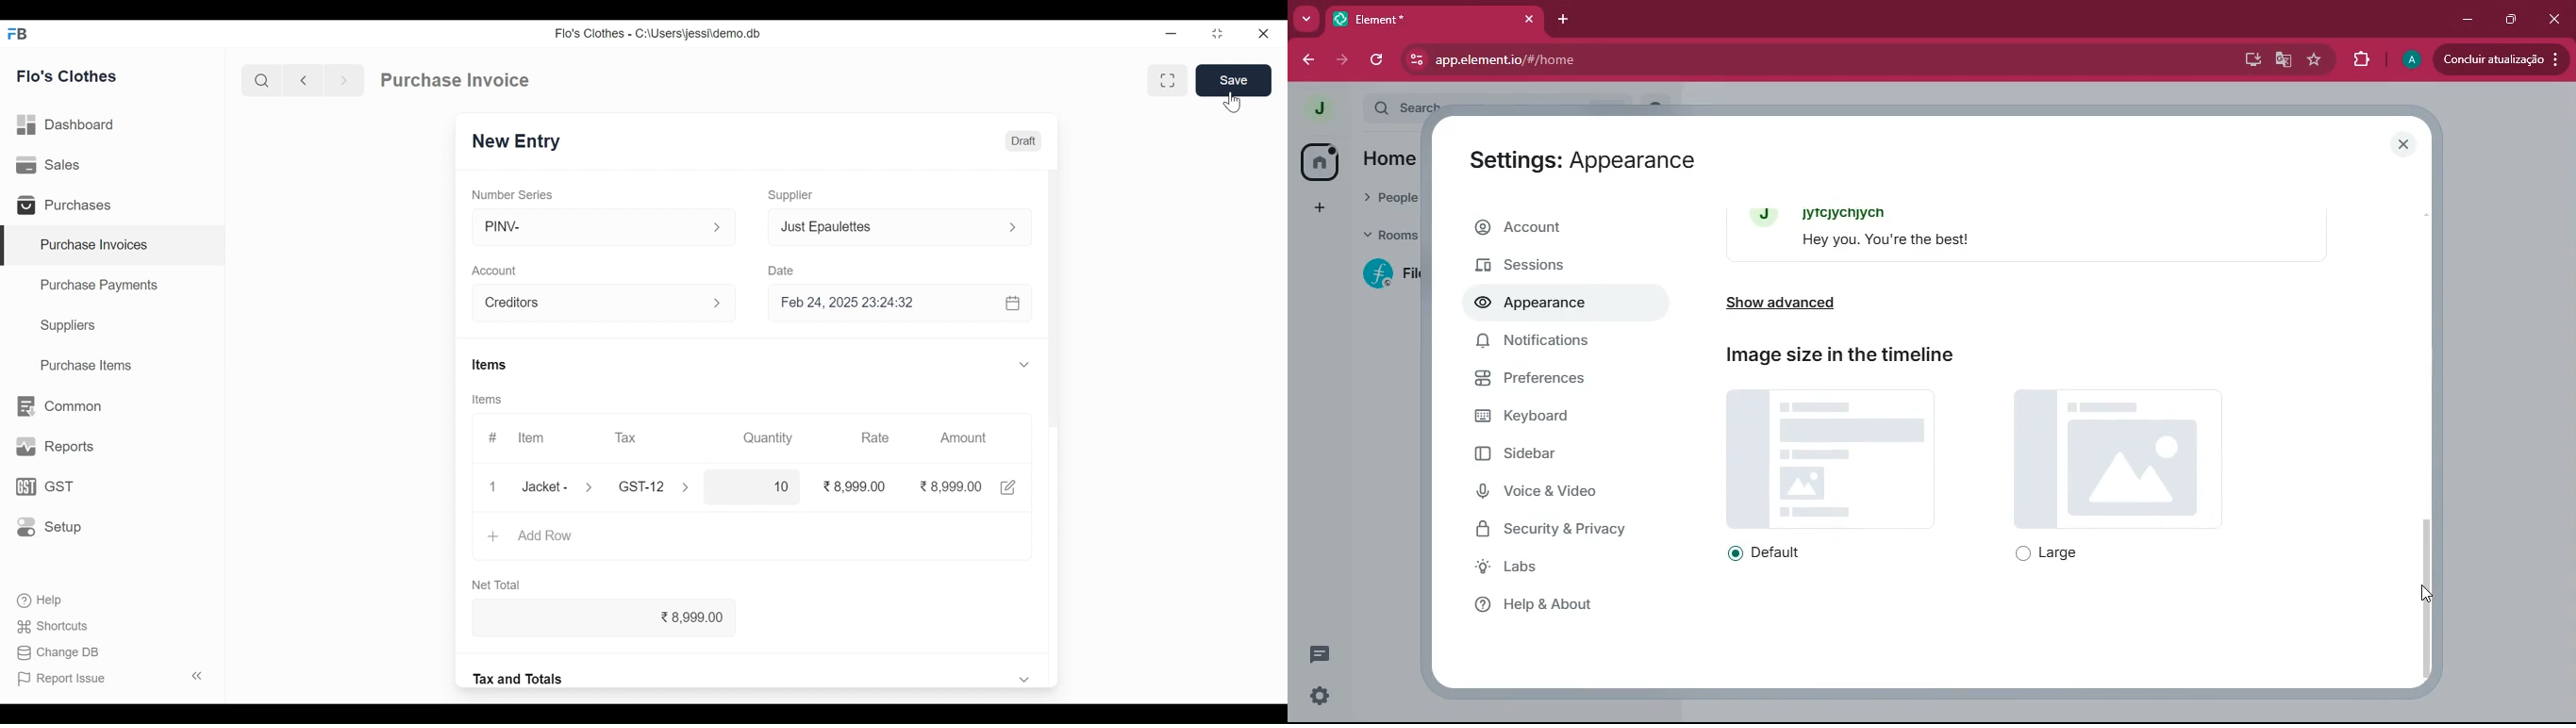 The width and height of the screenshot is (2576, 728). What do you see at coordinates (1321, 108) in the screenshot?
I see `profile` at bounding box center [1321, 108].